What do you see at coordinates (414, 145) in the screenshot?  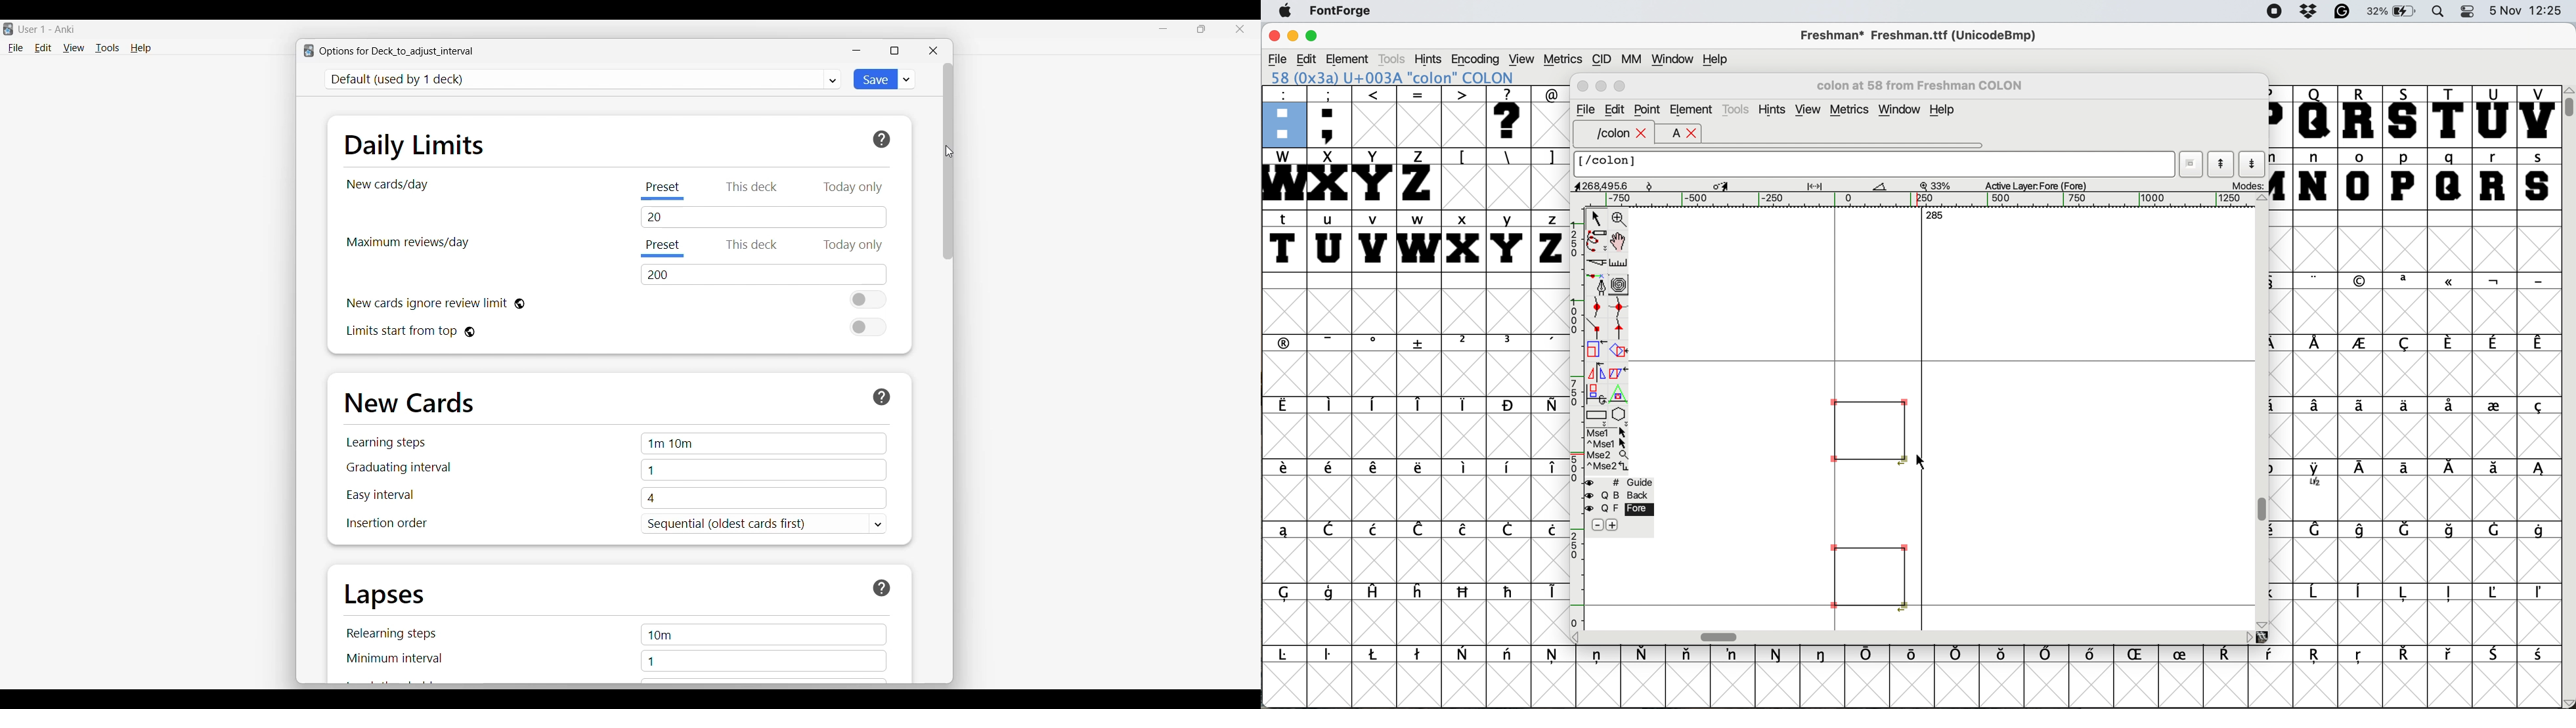 I see `Daily Limits` at bounding box center [414, 145].